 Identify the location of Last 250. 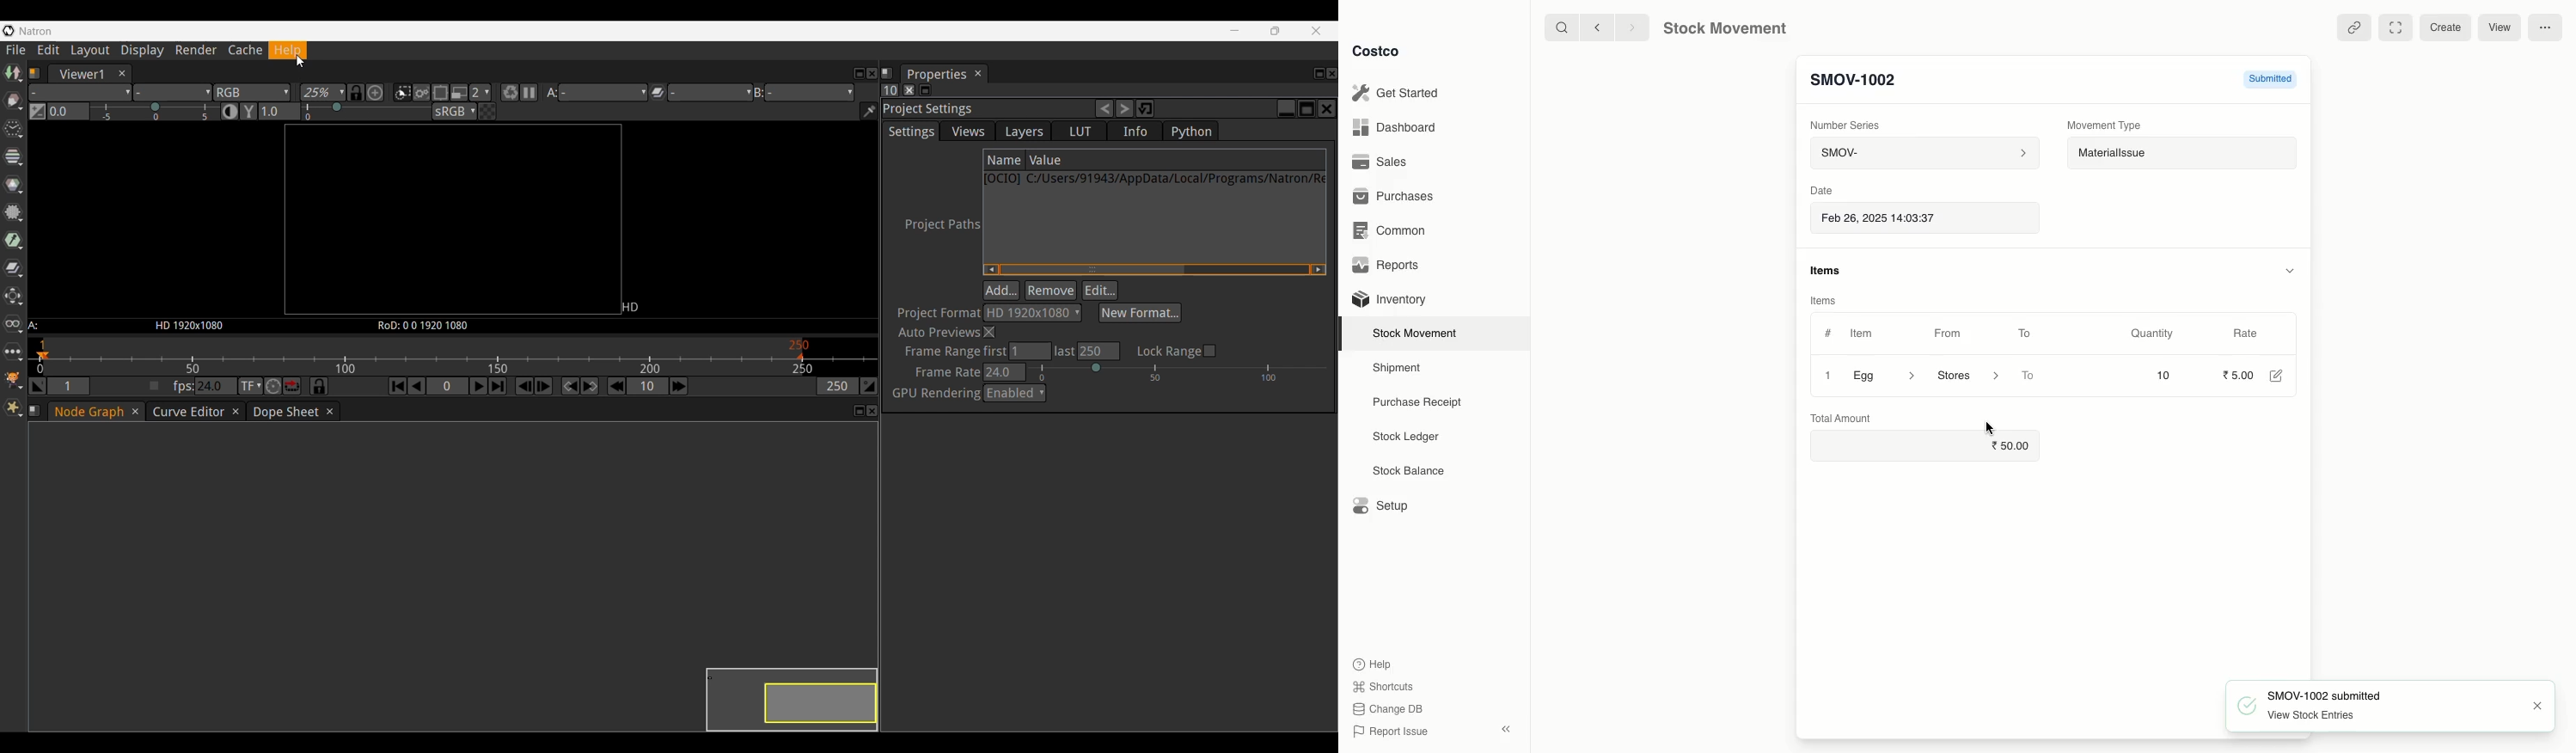
(1088, 351).